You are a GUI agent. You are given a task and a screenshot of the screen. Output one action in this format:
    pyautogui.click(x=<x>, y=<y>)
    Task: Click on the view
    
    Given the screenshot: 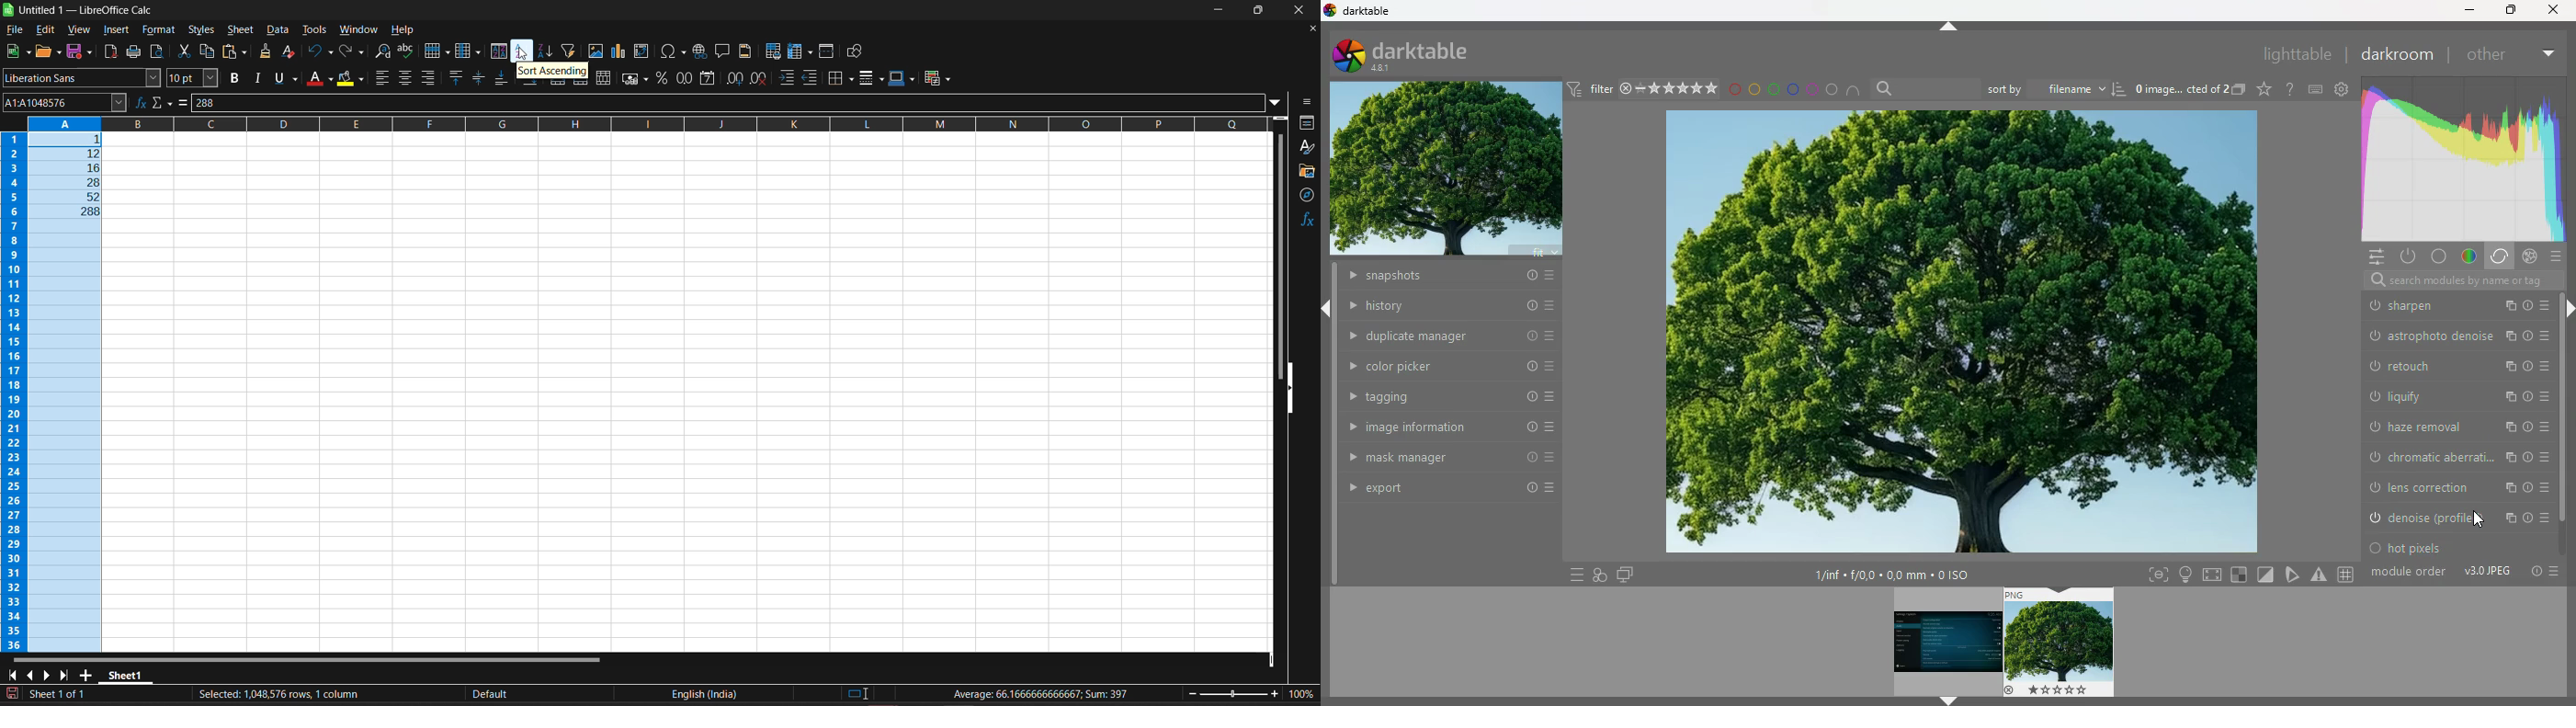 What is the action you would take?
    pyautogui.click(x=78, y=31)
    